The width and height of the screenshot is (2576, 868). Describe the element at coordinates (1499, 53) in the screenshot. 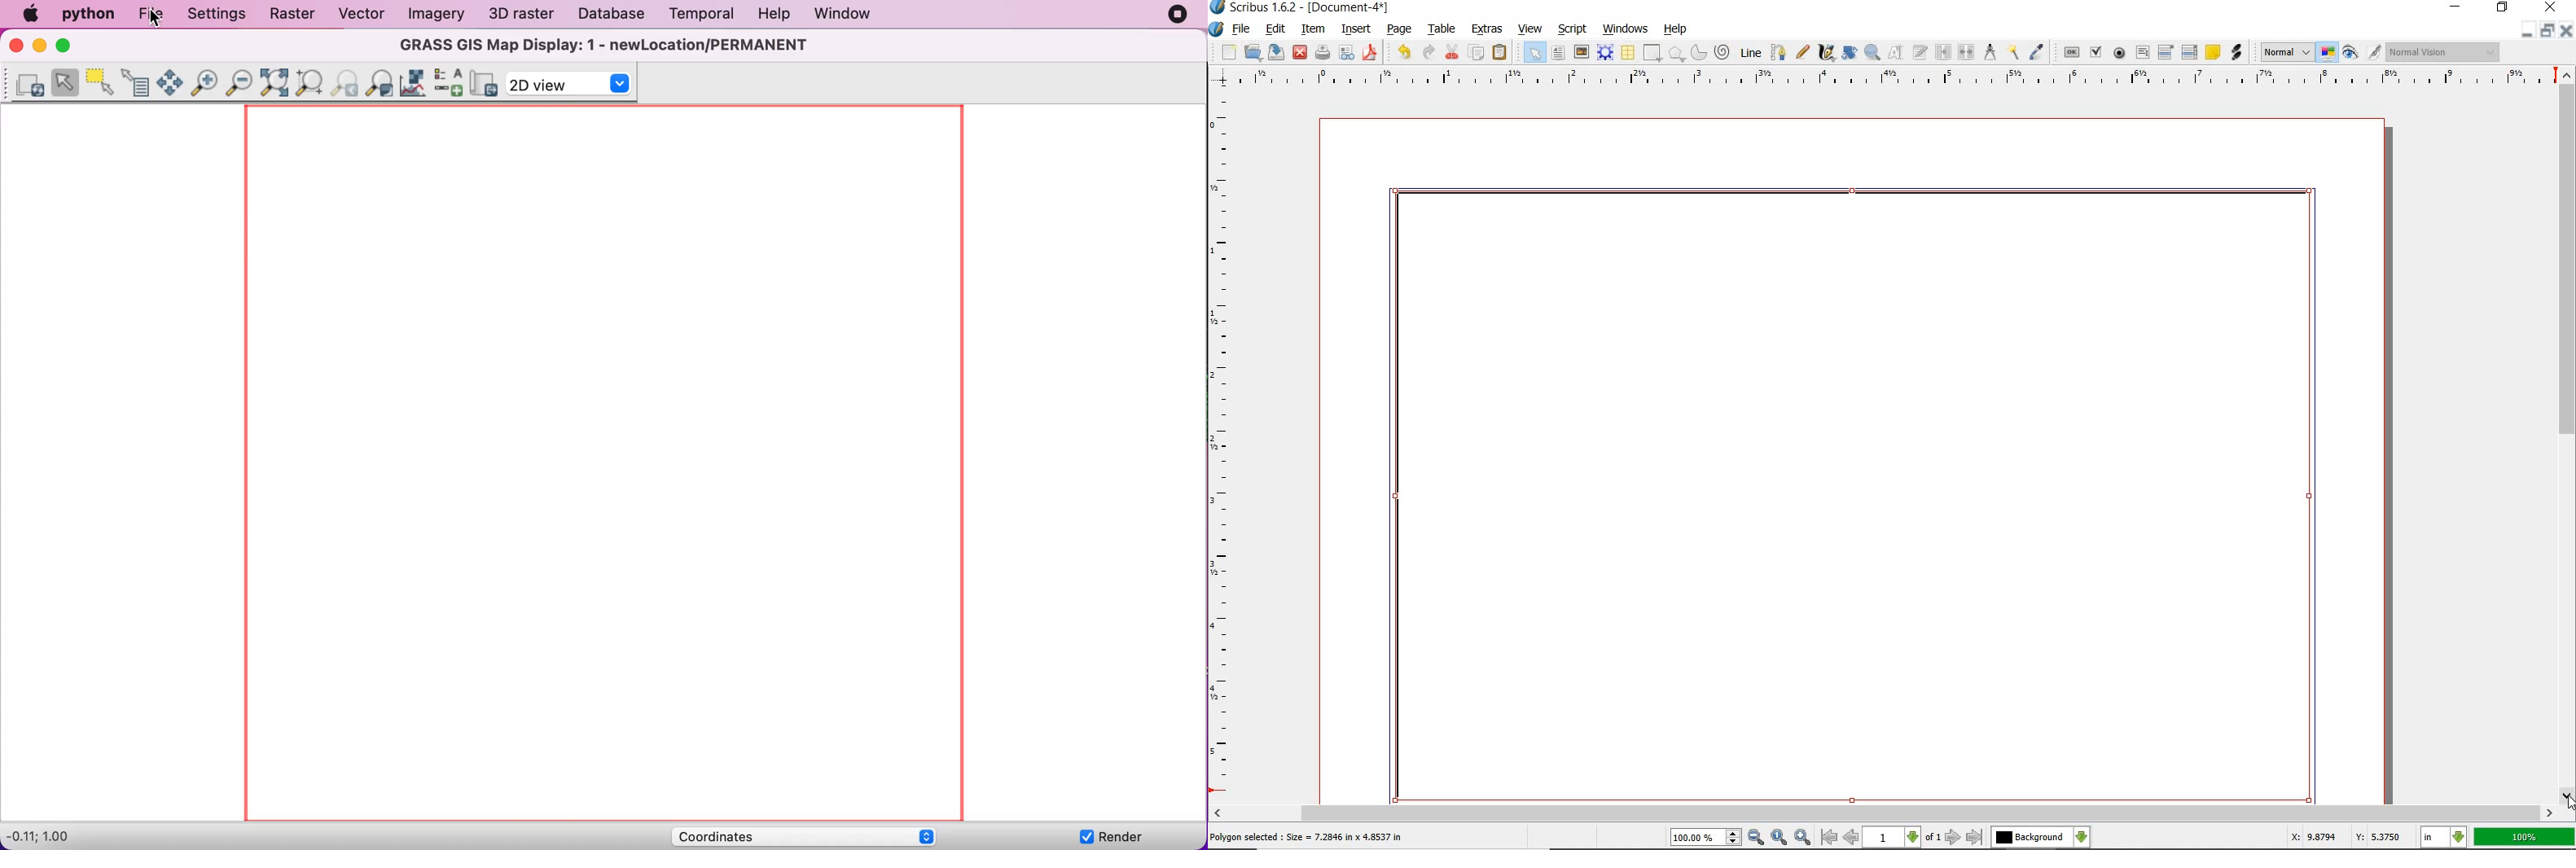

I see `paste` at that location.